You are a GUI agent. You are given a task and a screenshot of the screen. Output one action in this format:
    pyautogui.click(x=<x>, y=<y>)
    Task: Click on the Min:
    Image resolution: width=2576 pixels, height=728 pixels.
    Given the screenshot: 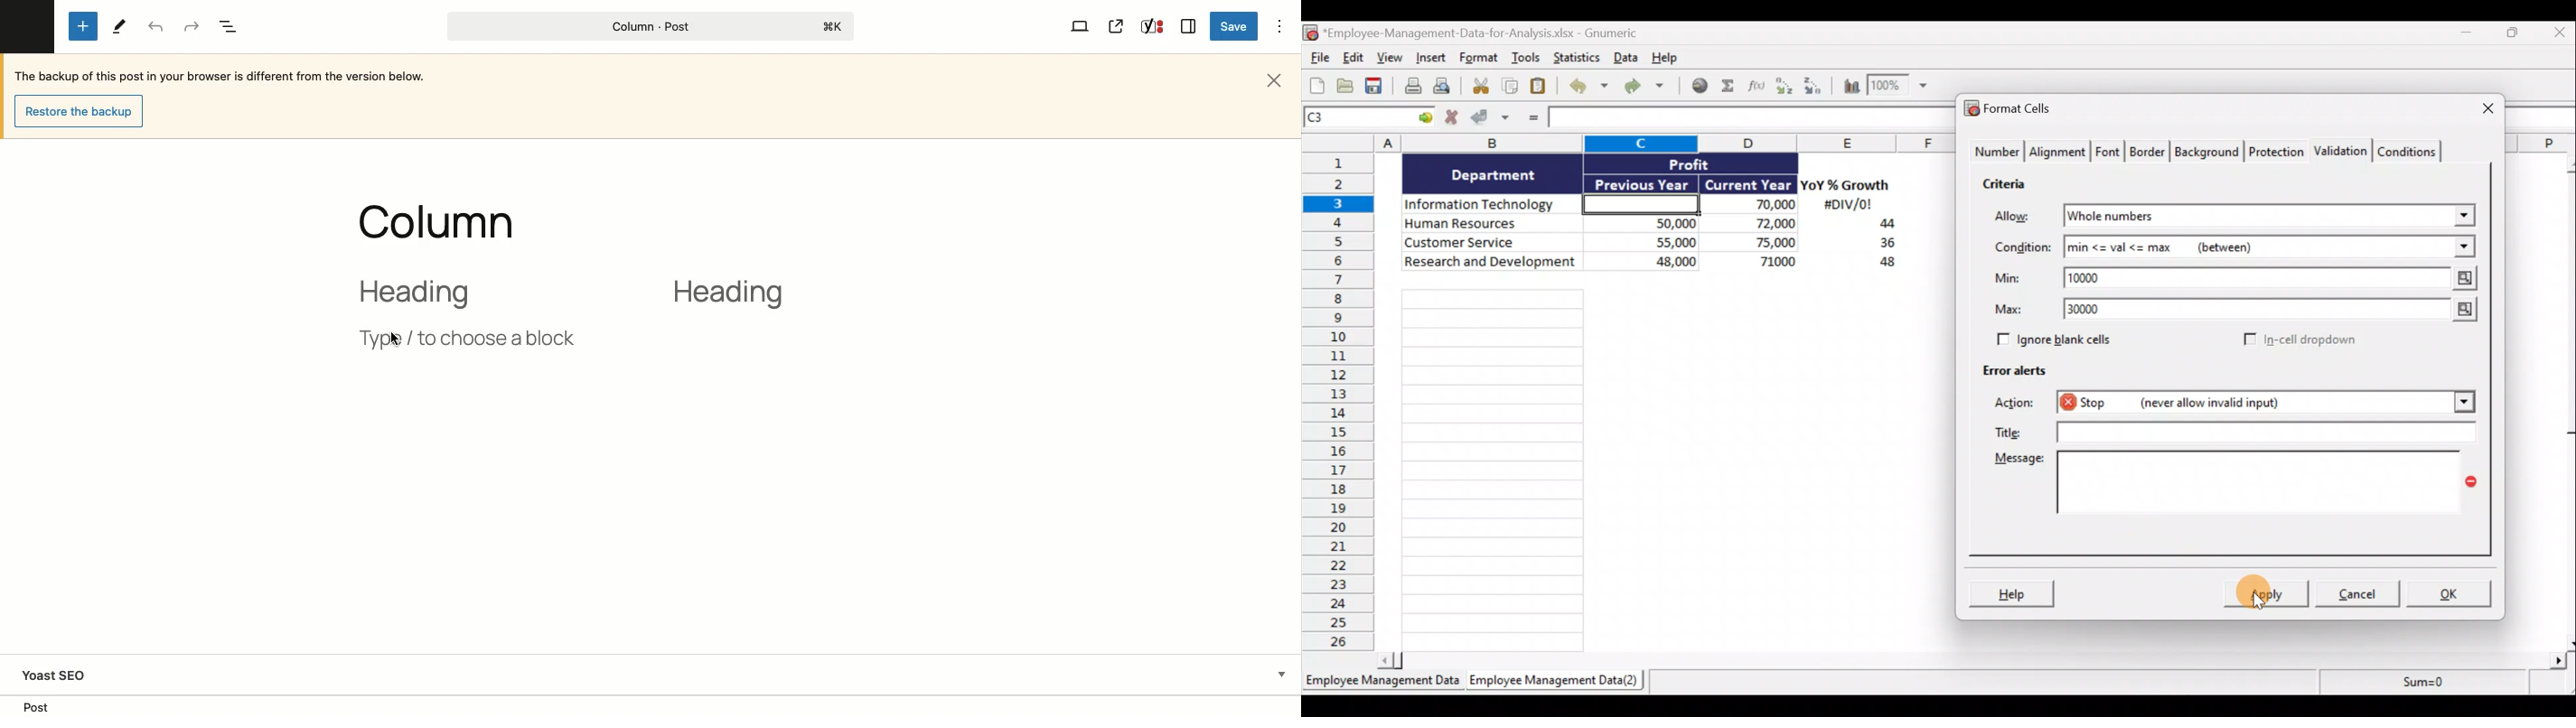 What is the action you would take?
    pyautogui.click(x=2008, y=280)
    